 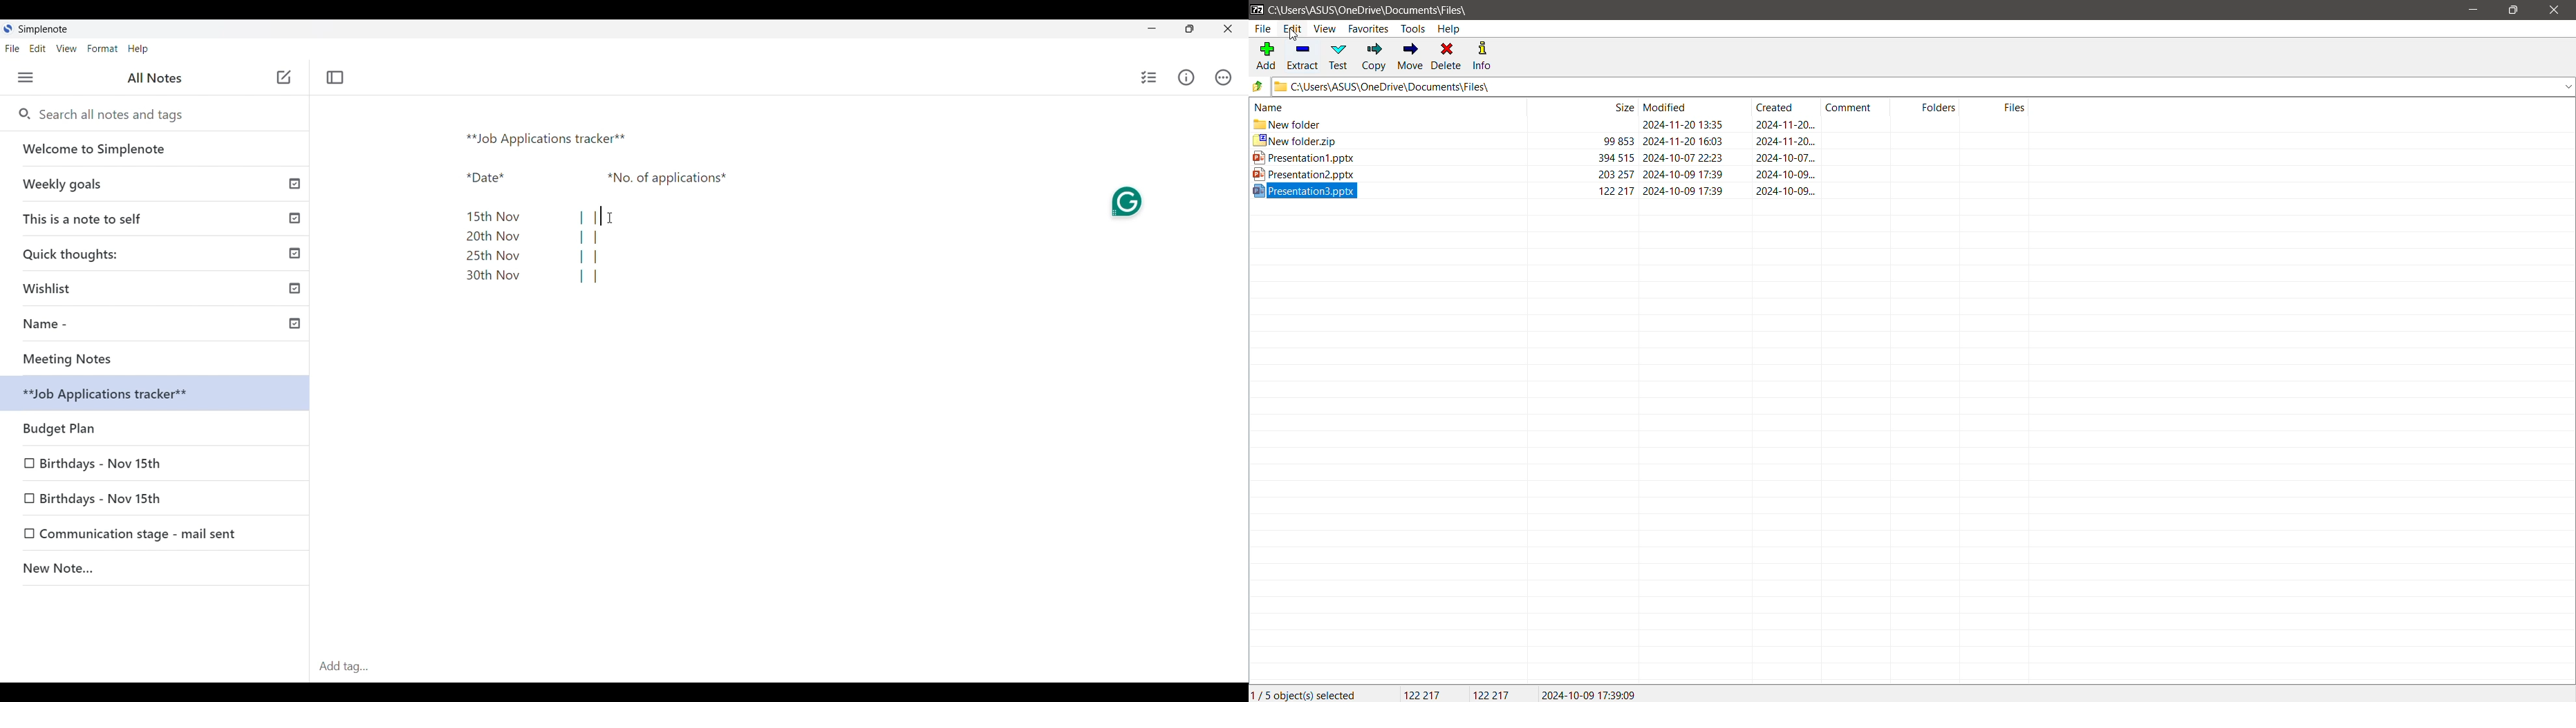 I want to click on Help, so click(x=1454, y=28).